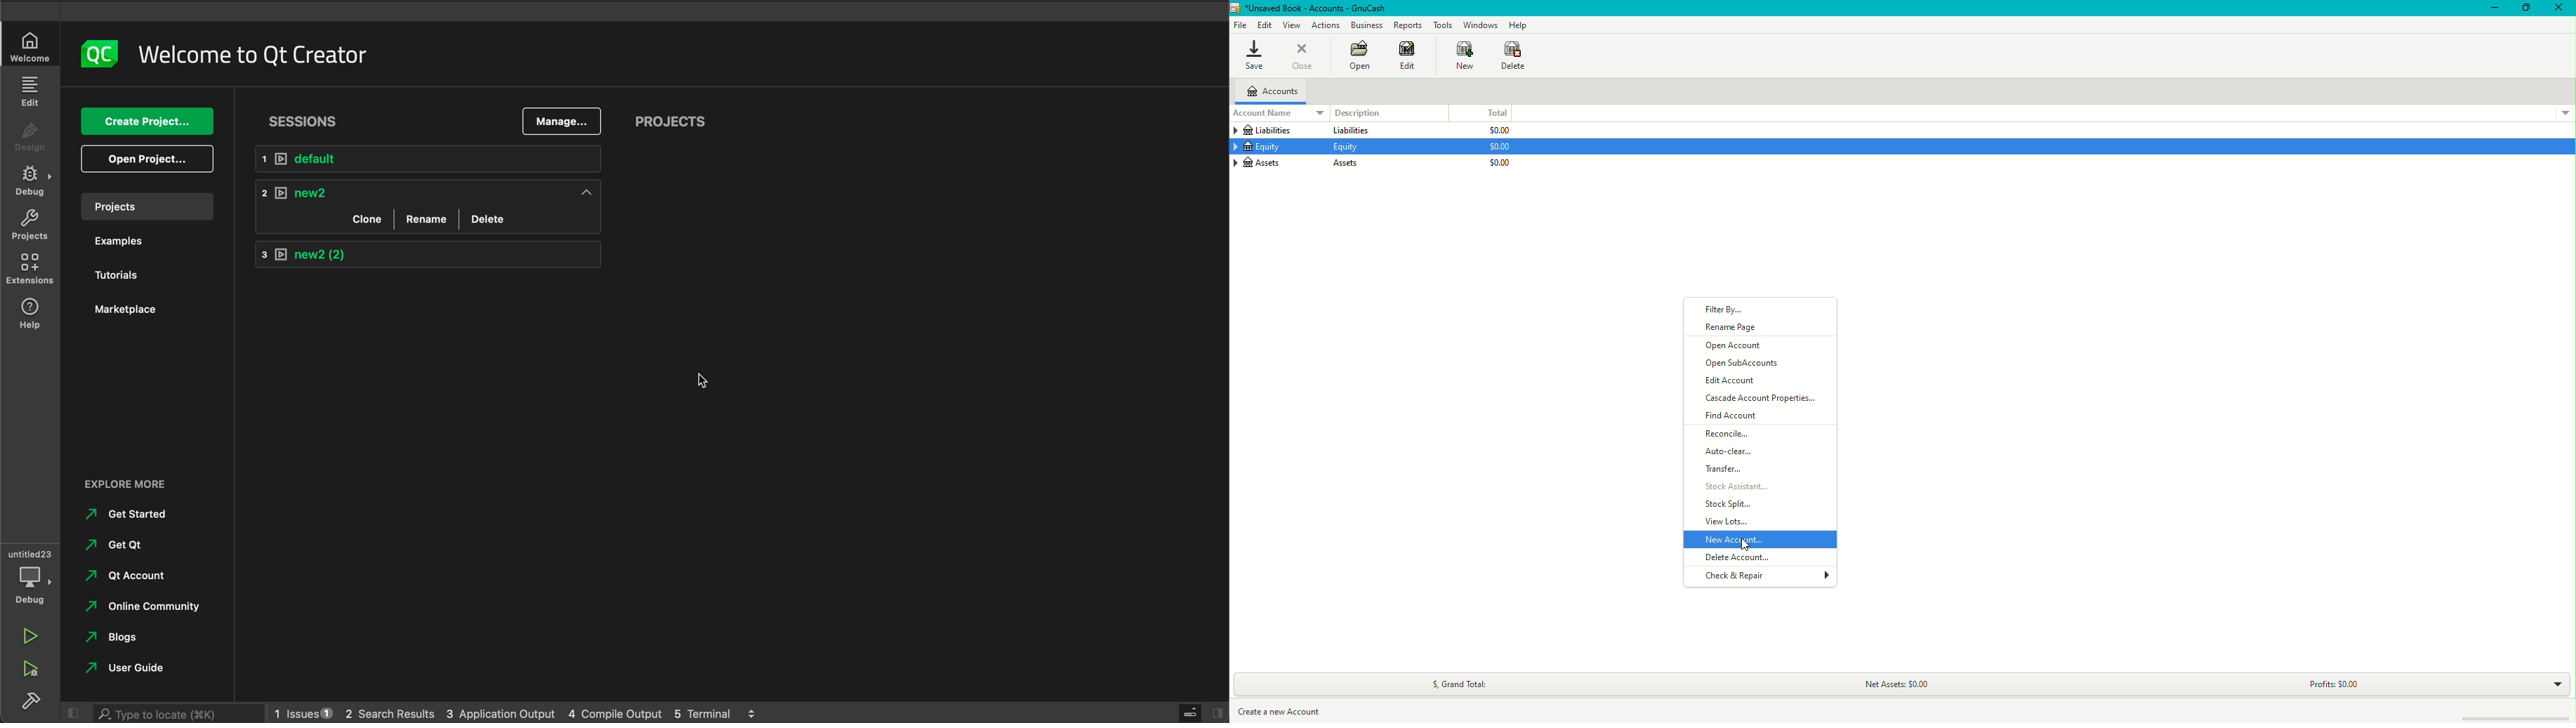 This screenshot has width=2576, height=728. What do you see at coordinates (99, 52) in the screenshot?
I see `logo` at bounding box center [99, 52].